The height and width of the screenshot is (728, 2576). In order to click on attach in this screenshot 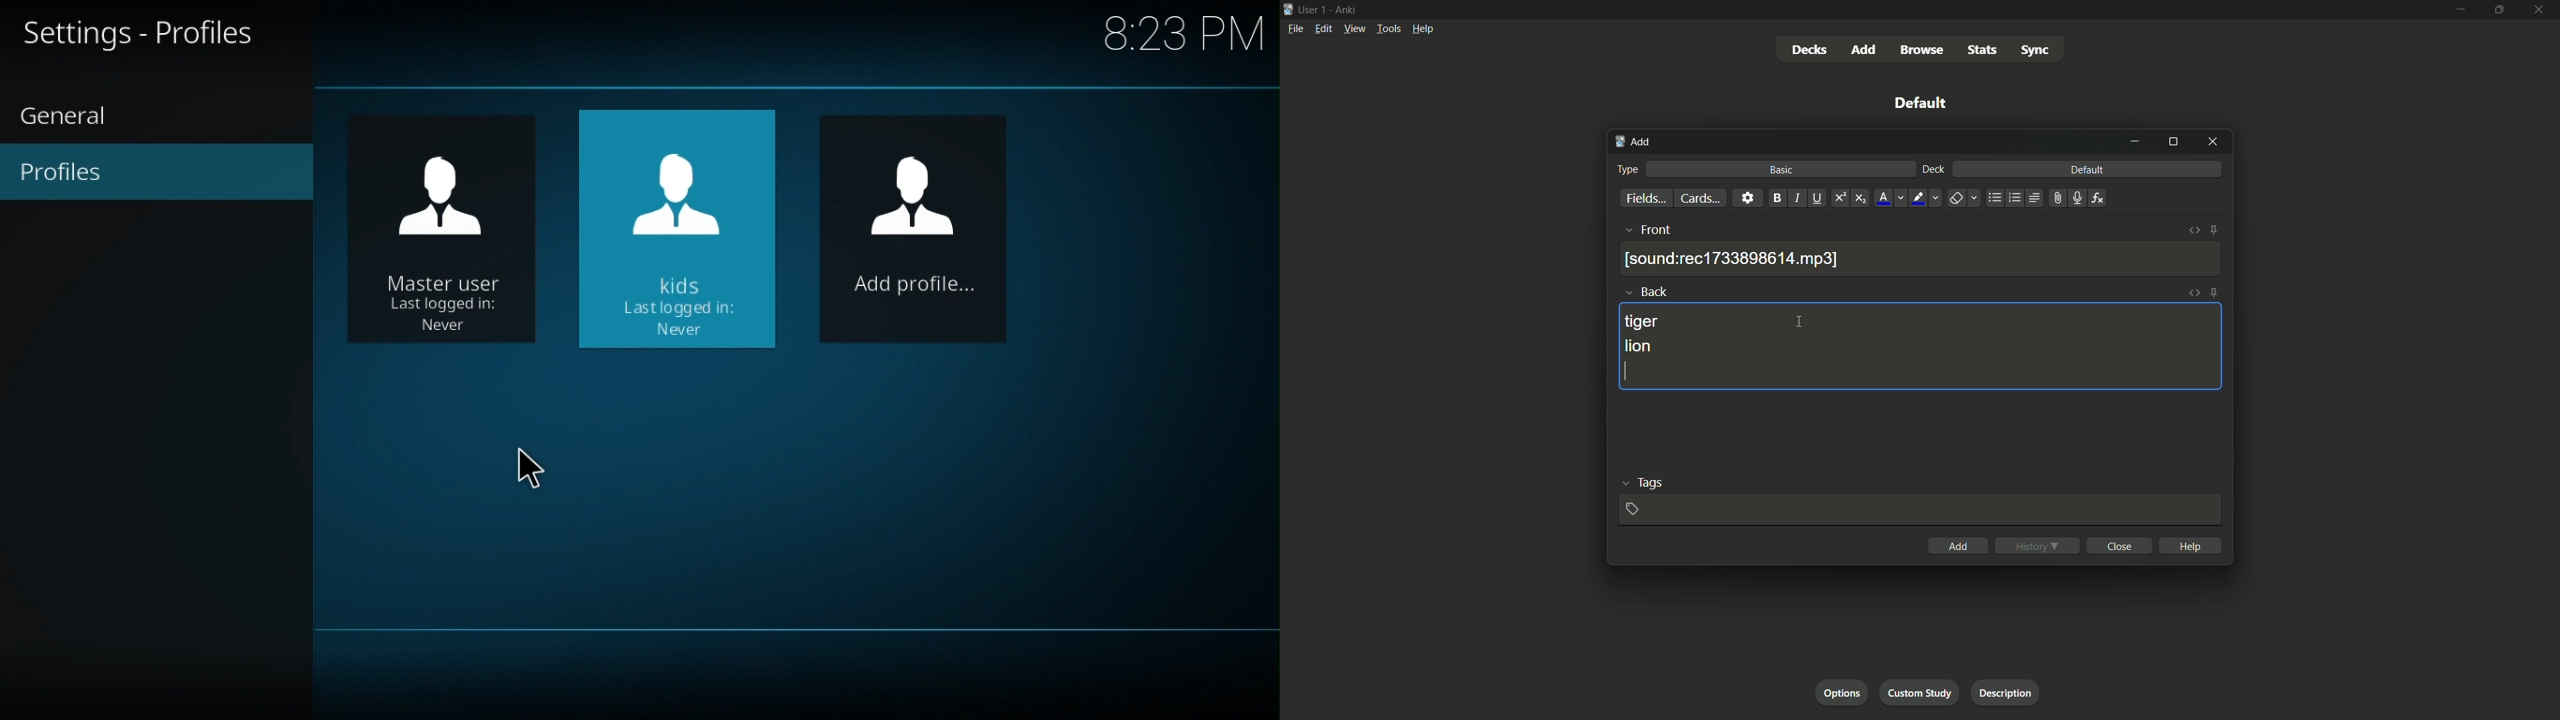, I will do `click(2055, 198)`.